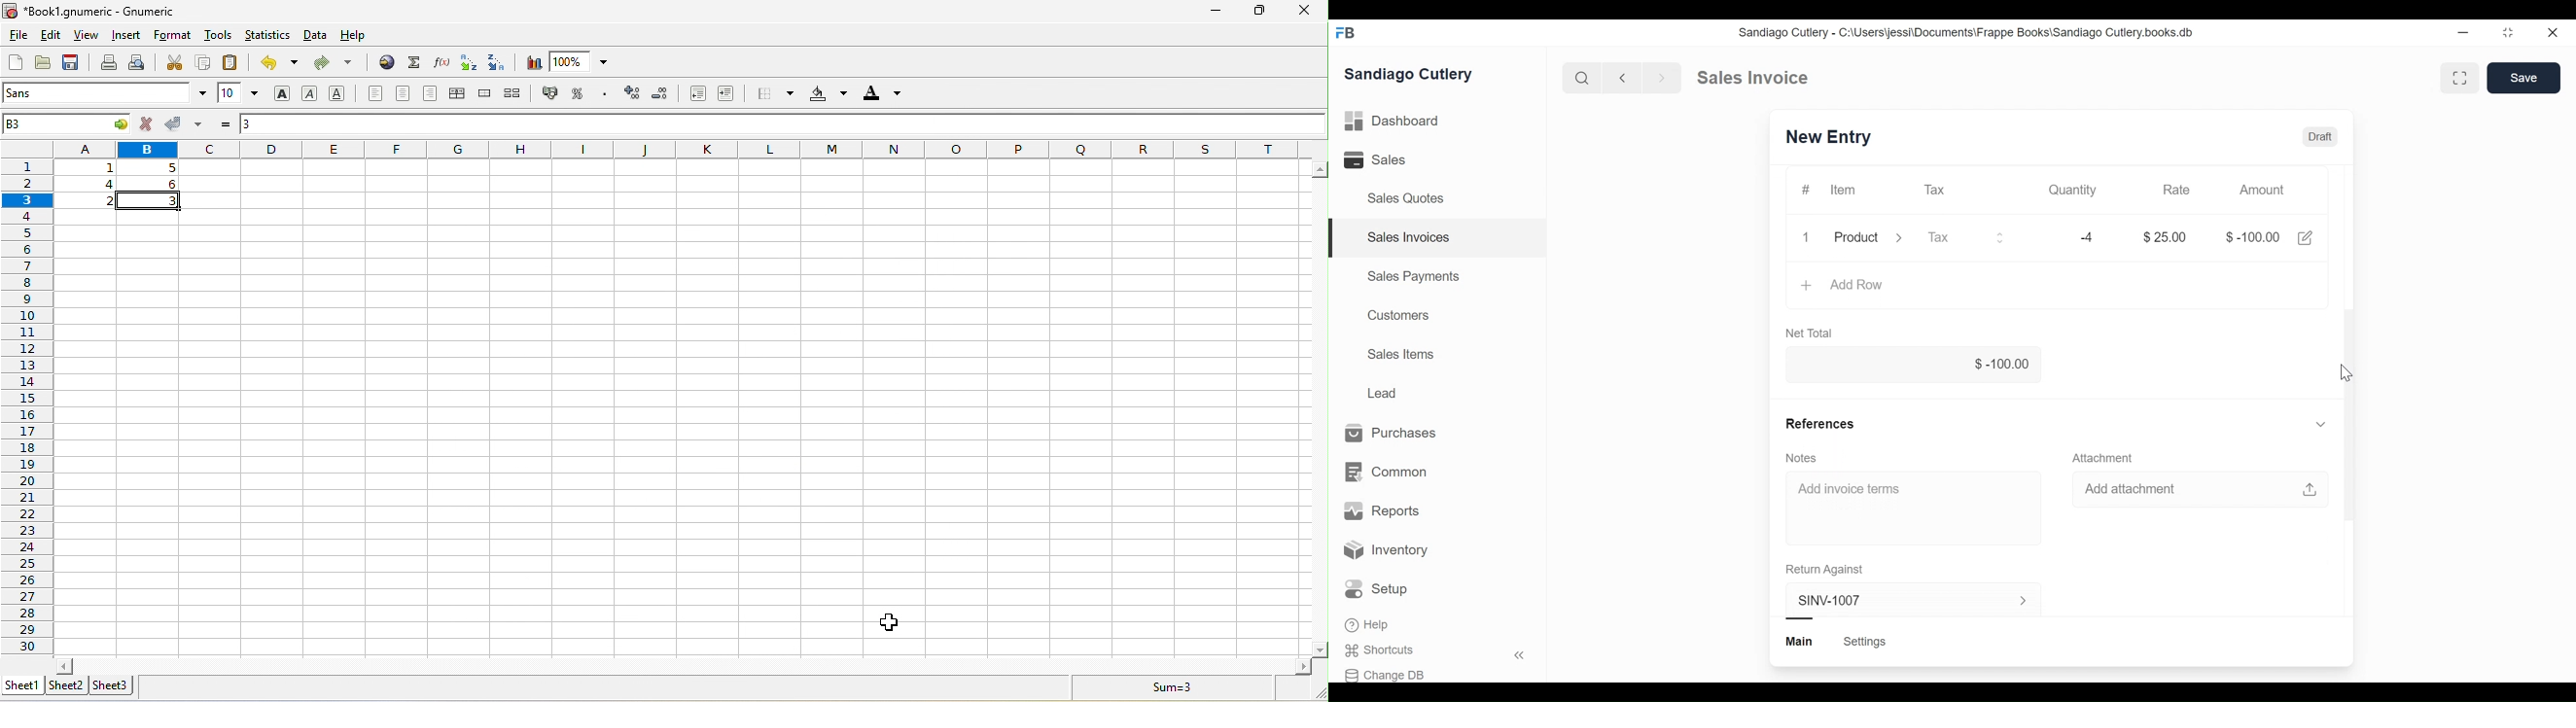  I want to click on Edit, so click(2305, 238).